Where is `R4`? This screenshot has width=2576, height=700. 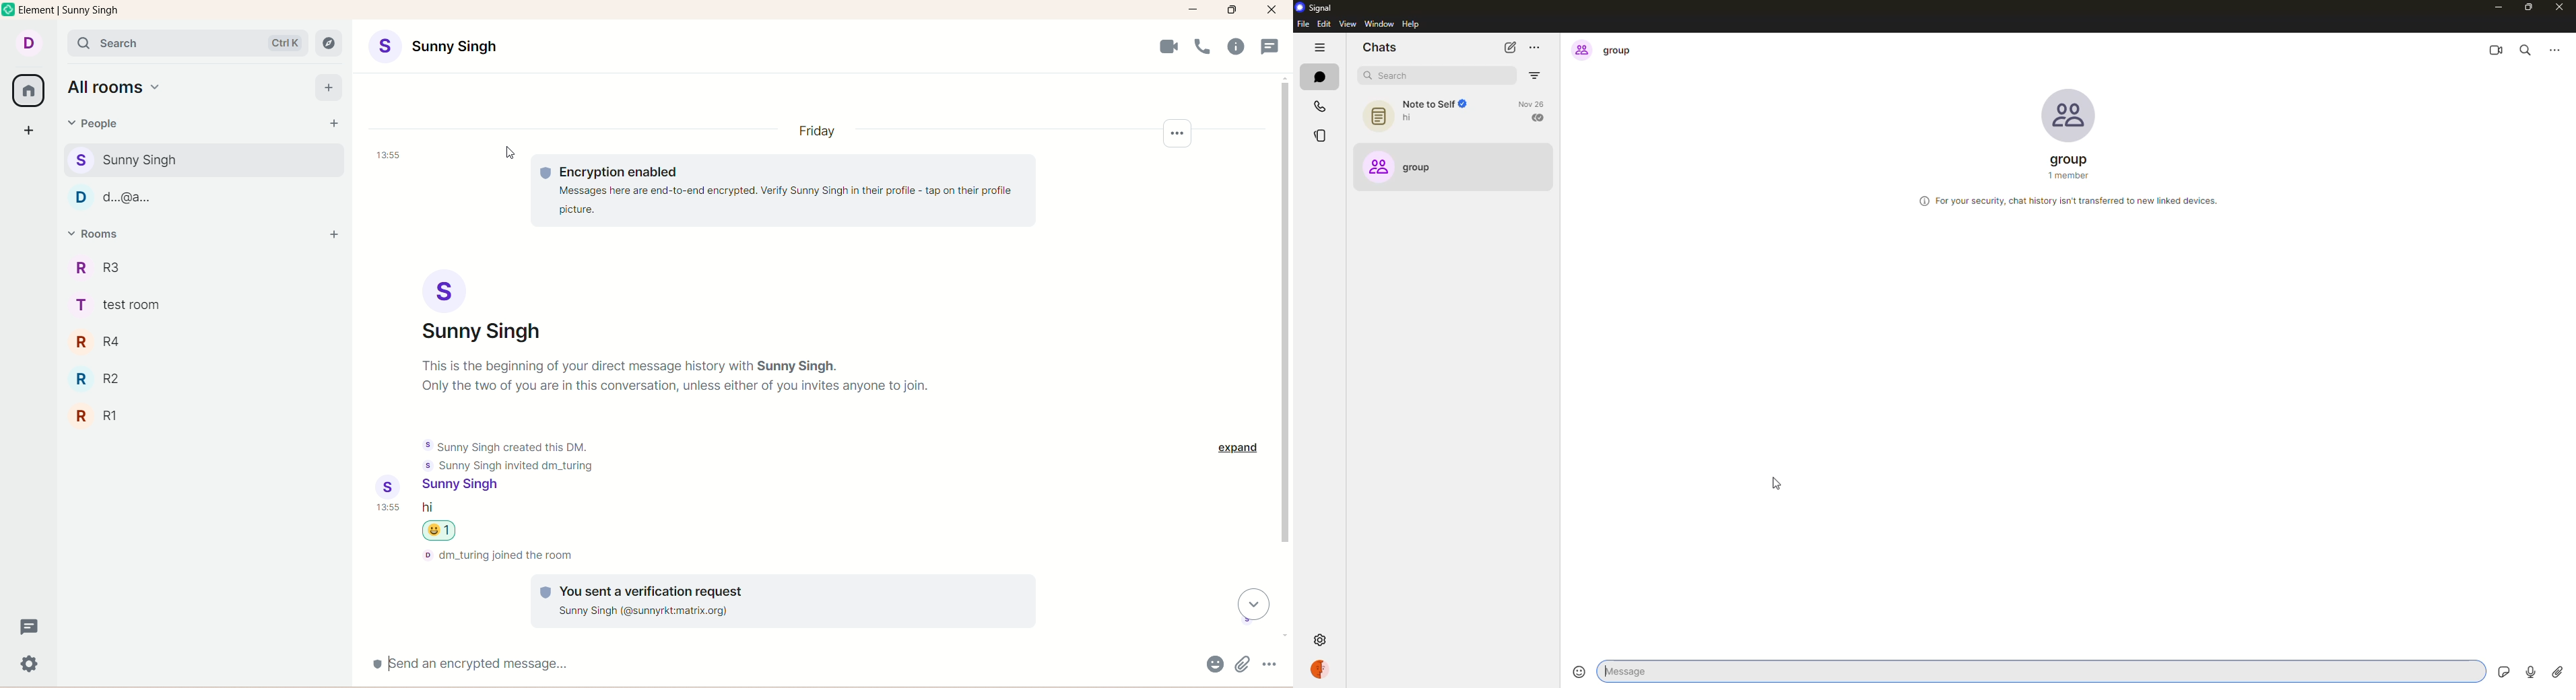 R4 is located at coordinates (110, 342).